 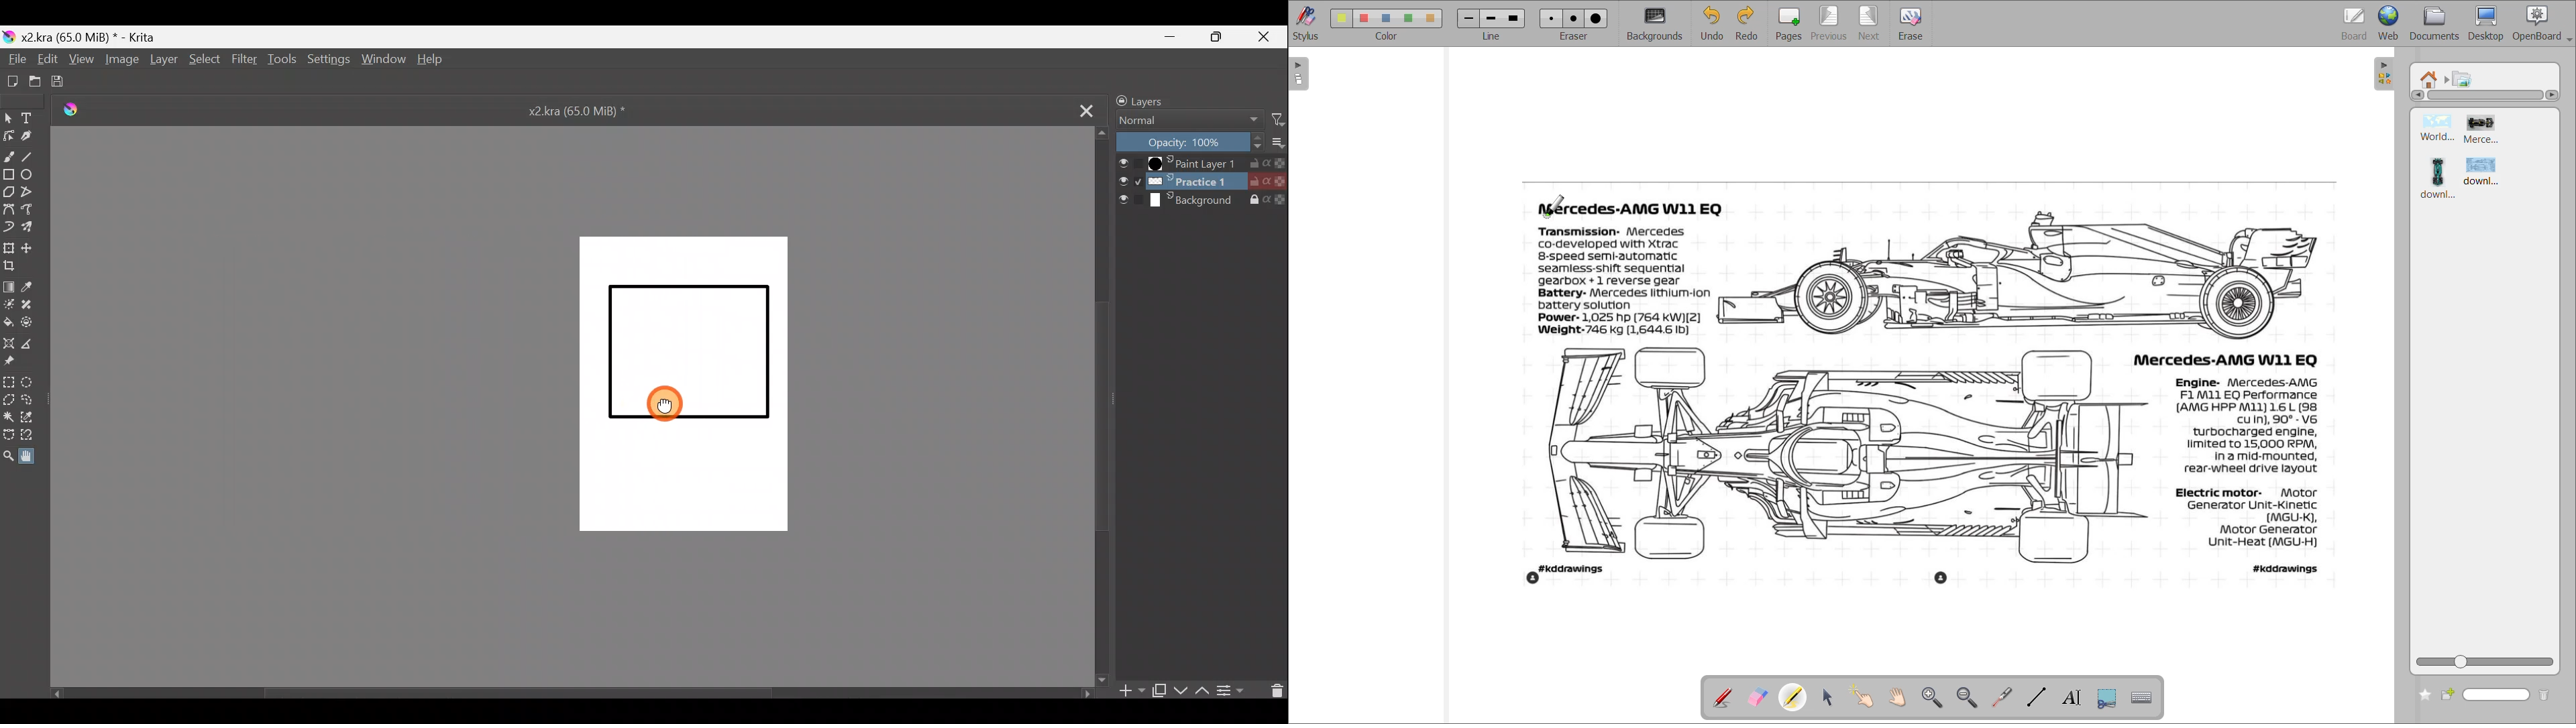 I want to click on previous, so click(x=1831, y=23).